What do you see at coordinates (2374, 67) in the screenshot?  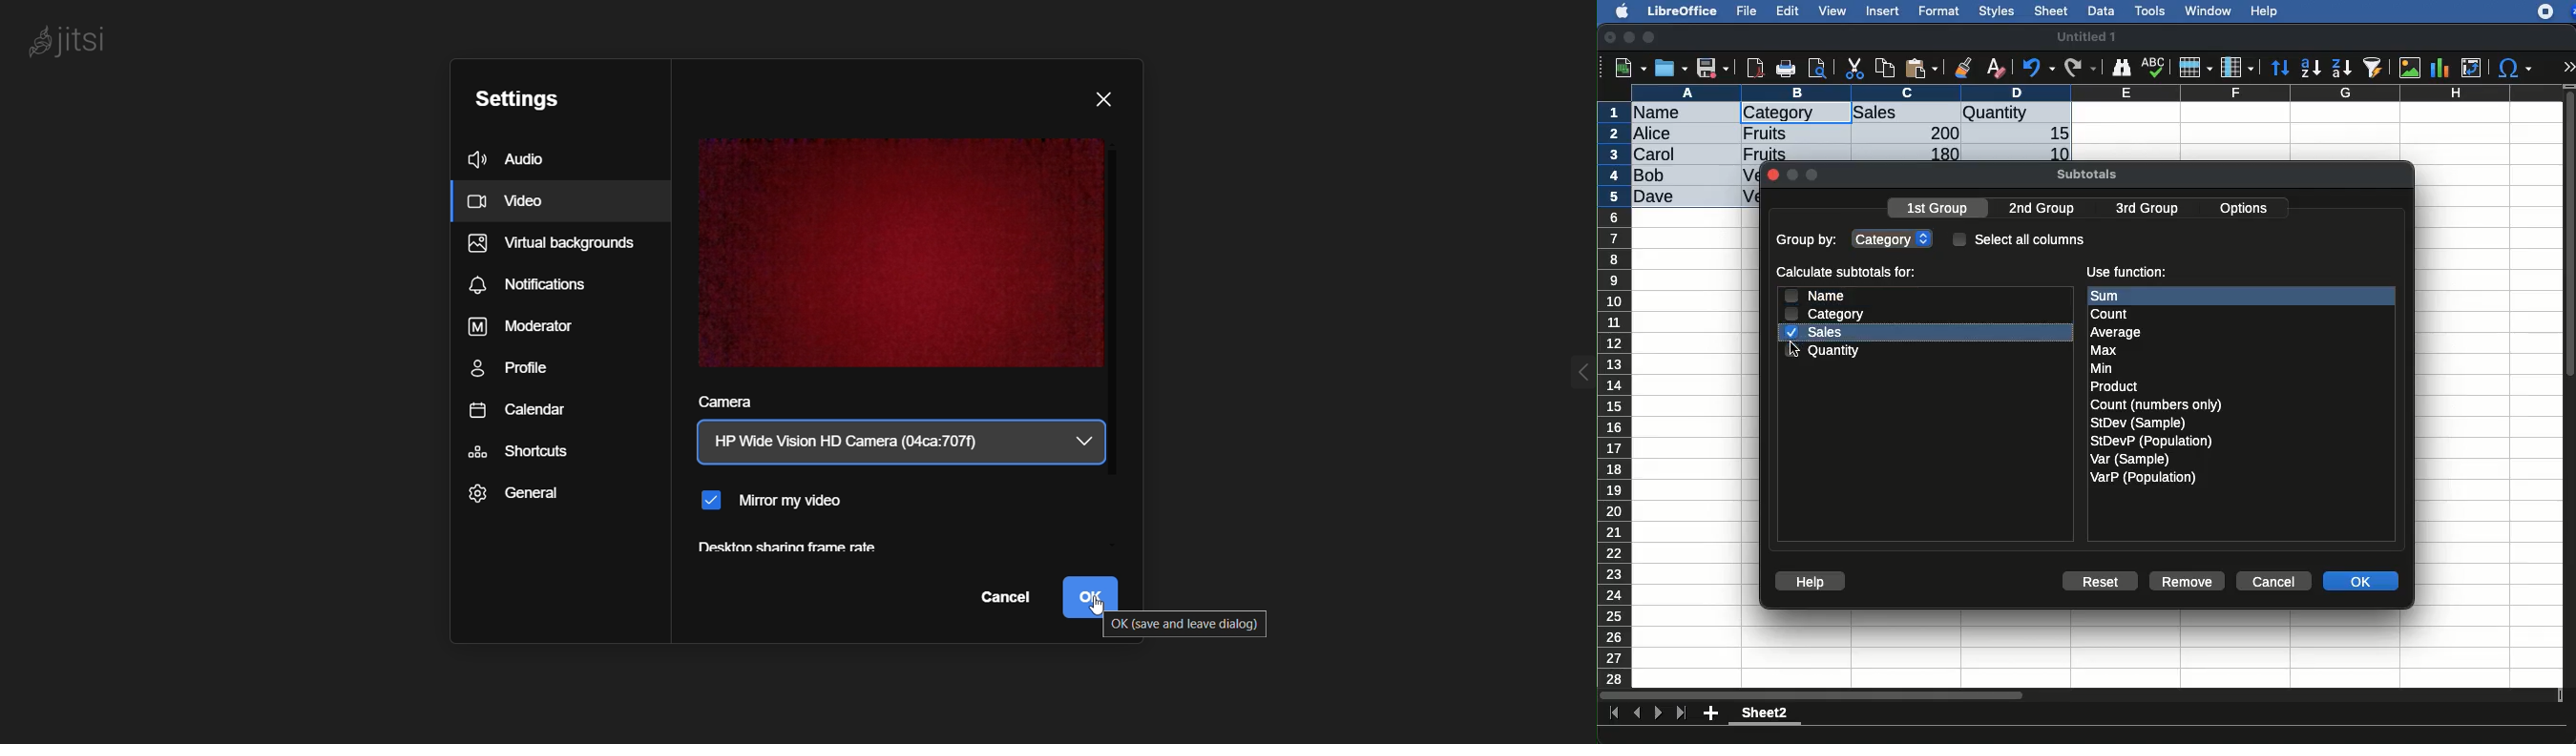 I see `autofilter` at bounding box center [2374, 67].